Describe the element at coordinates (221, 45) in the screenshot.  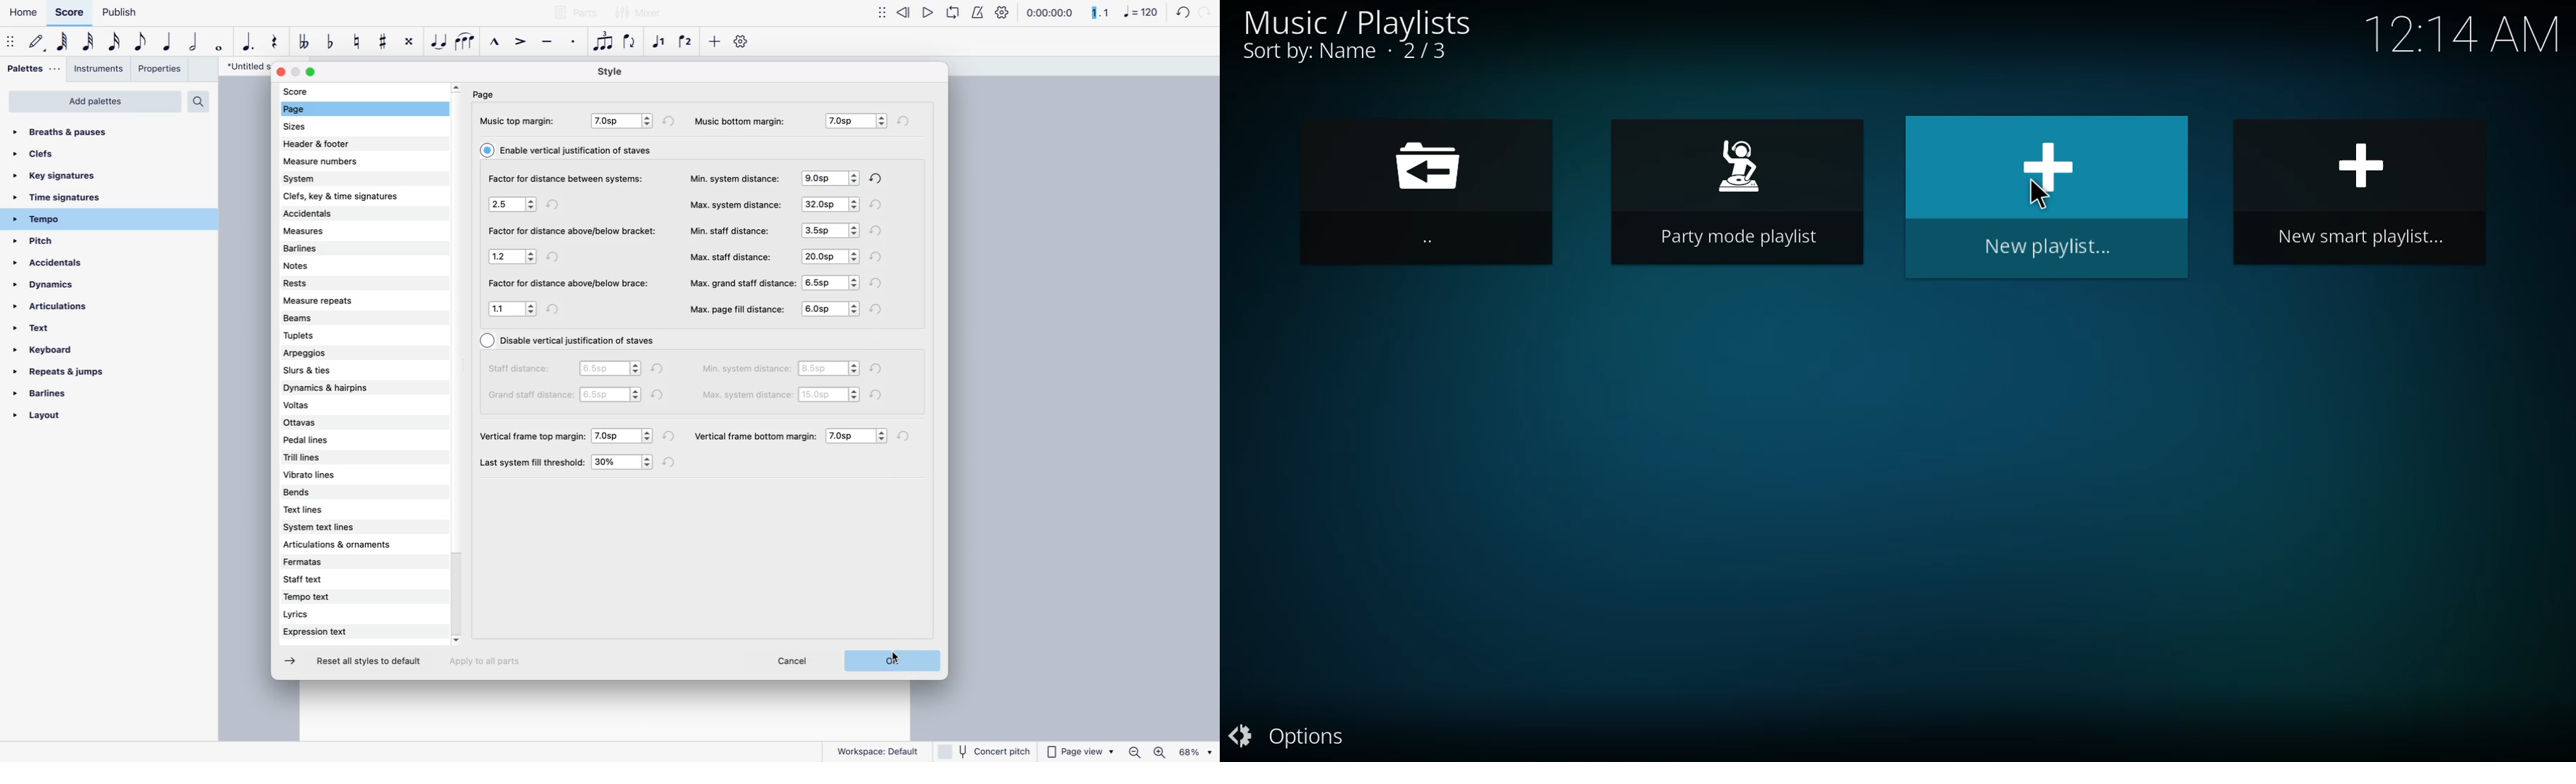
I see `full note` at that location.